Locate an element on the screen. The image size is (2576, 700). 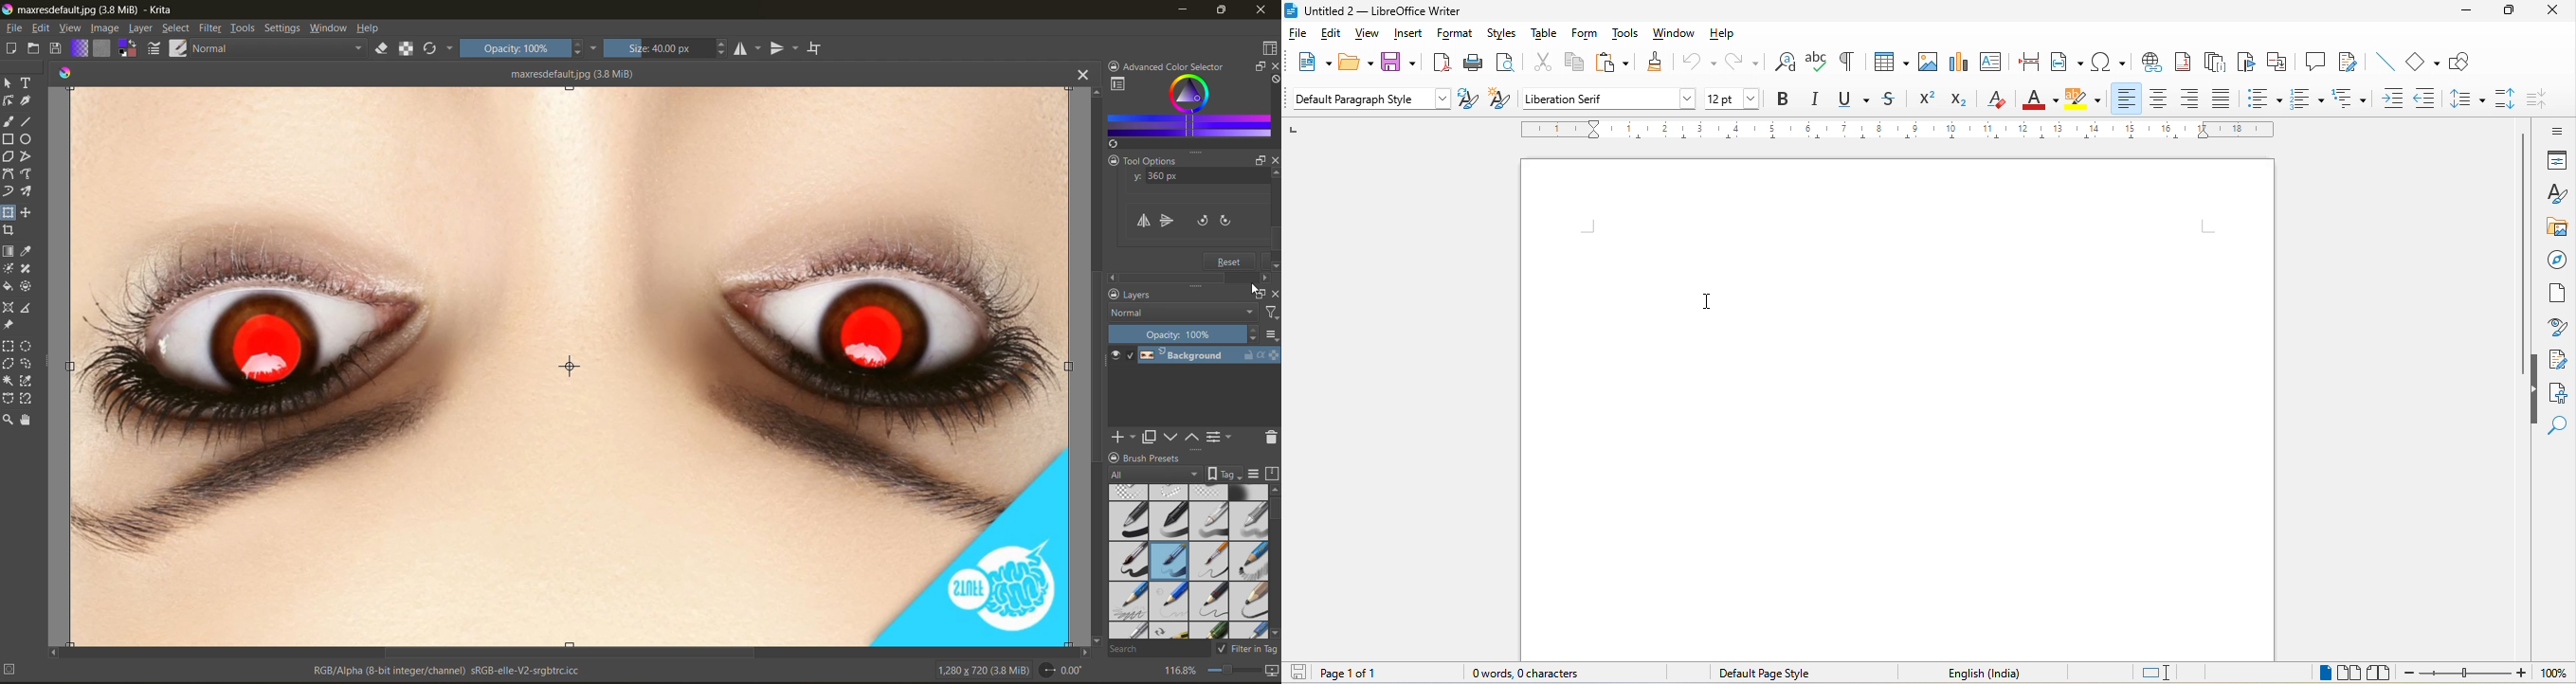
Untitled 2- LibreOffice writer is located at coordinates (1382, 9).